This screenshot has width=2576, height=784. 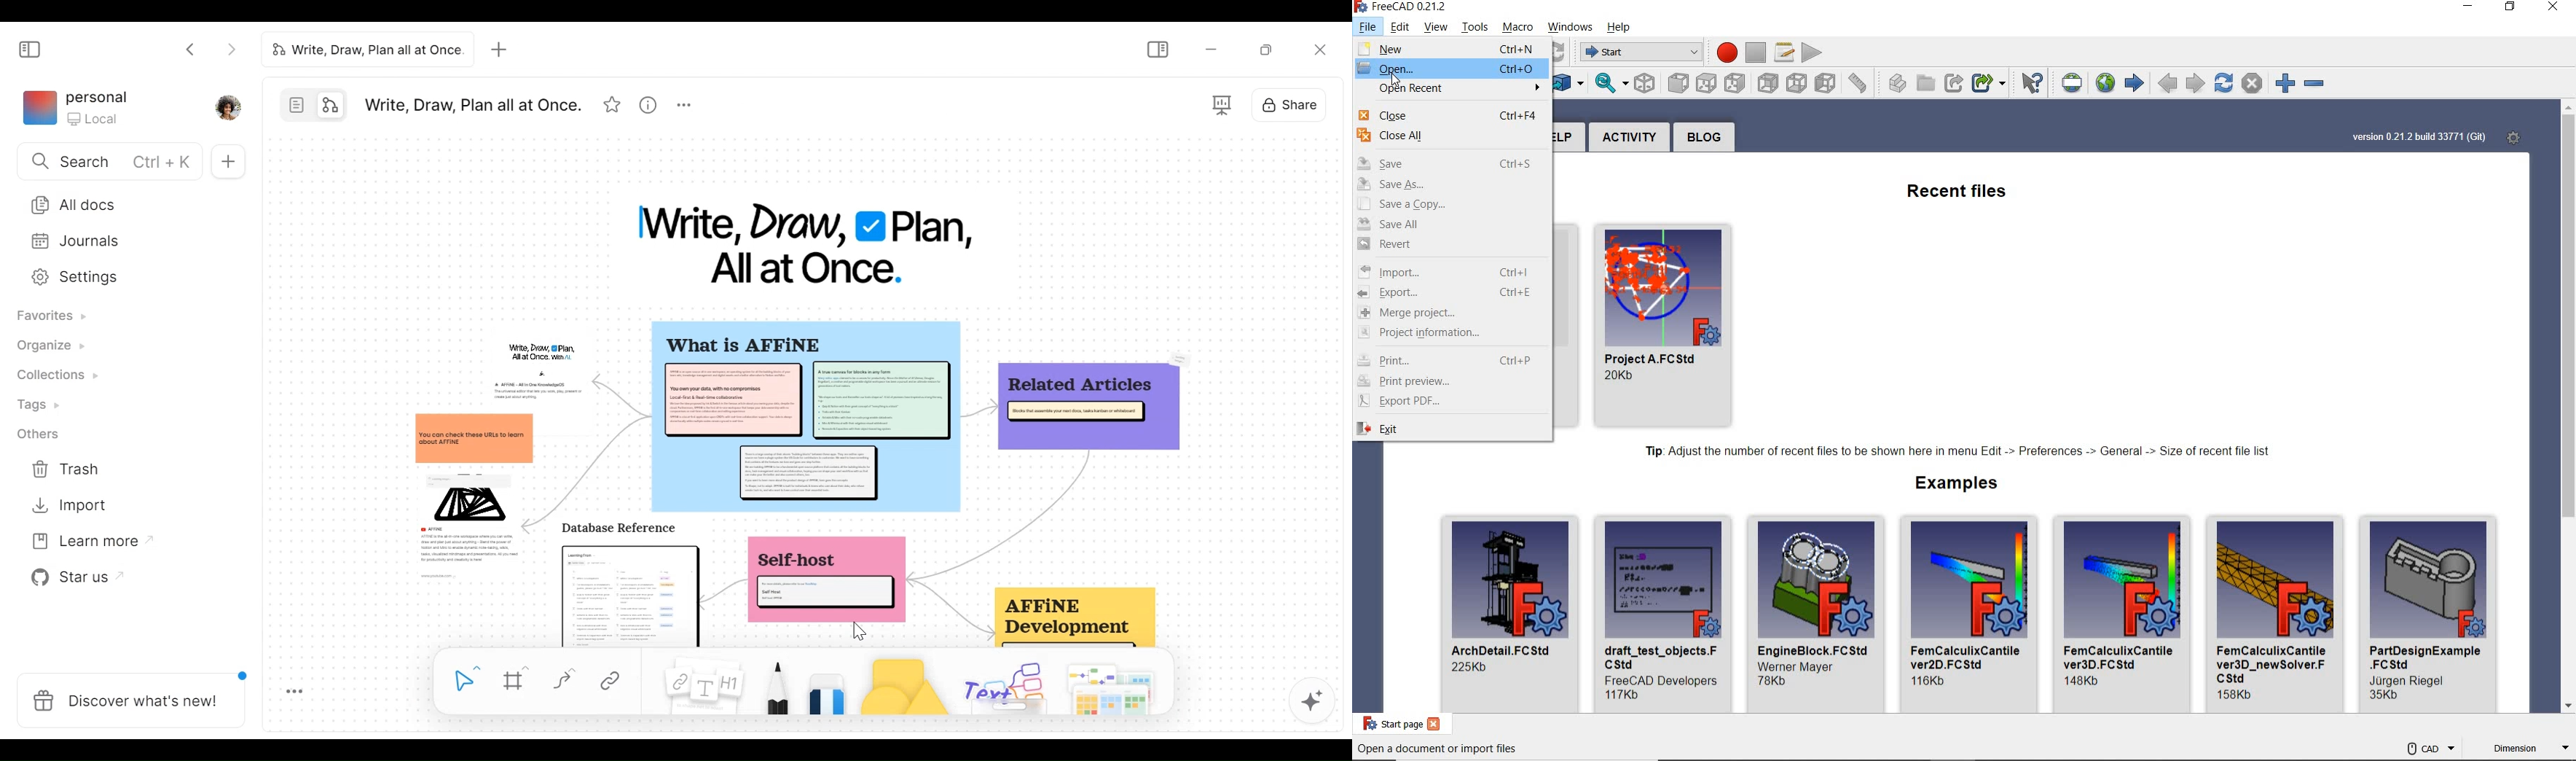 What do you see at coordinates (1471, 668) in the screenshot?
I see `size` at bounding box center [1471, 668].